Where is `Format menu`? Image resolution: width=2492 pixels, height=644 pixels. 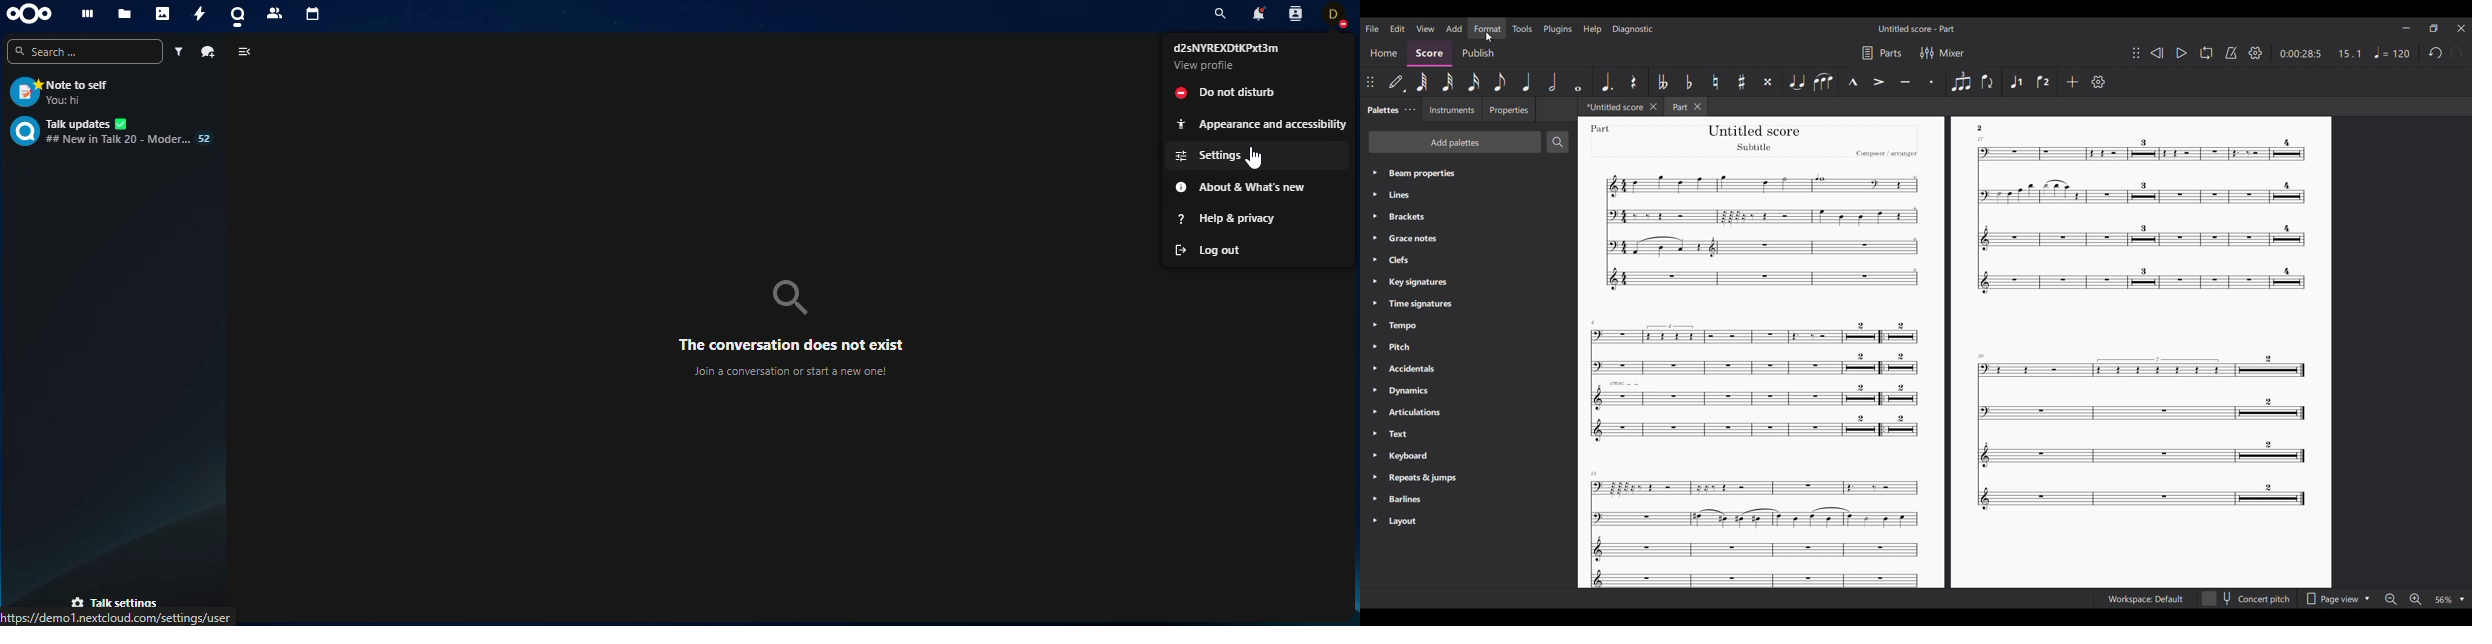 Format menu is located at coordinates (1487, 28).